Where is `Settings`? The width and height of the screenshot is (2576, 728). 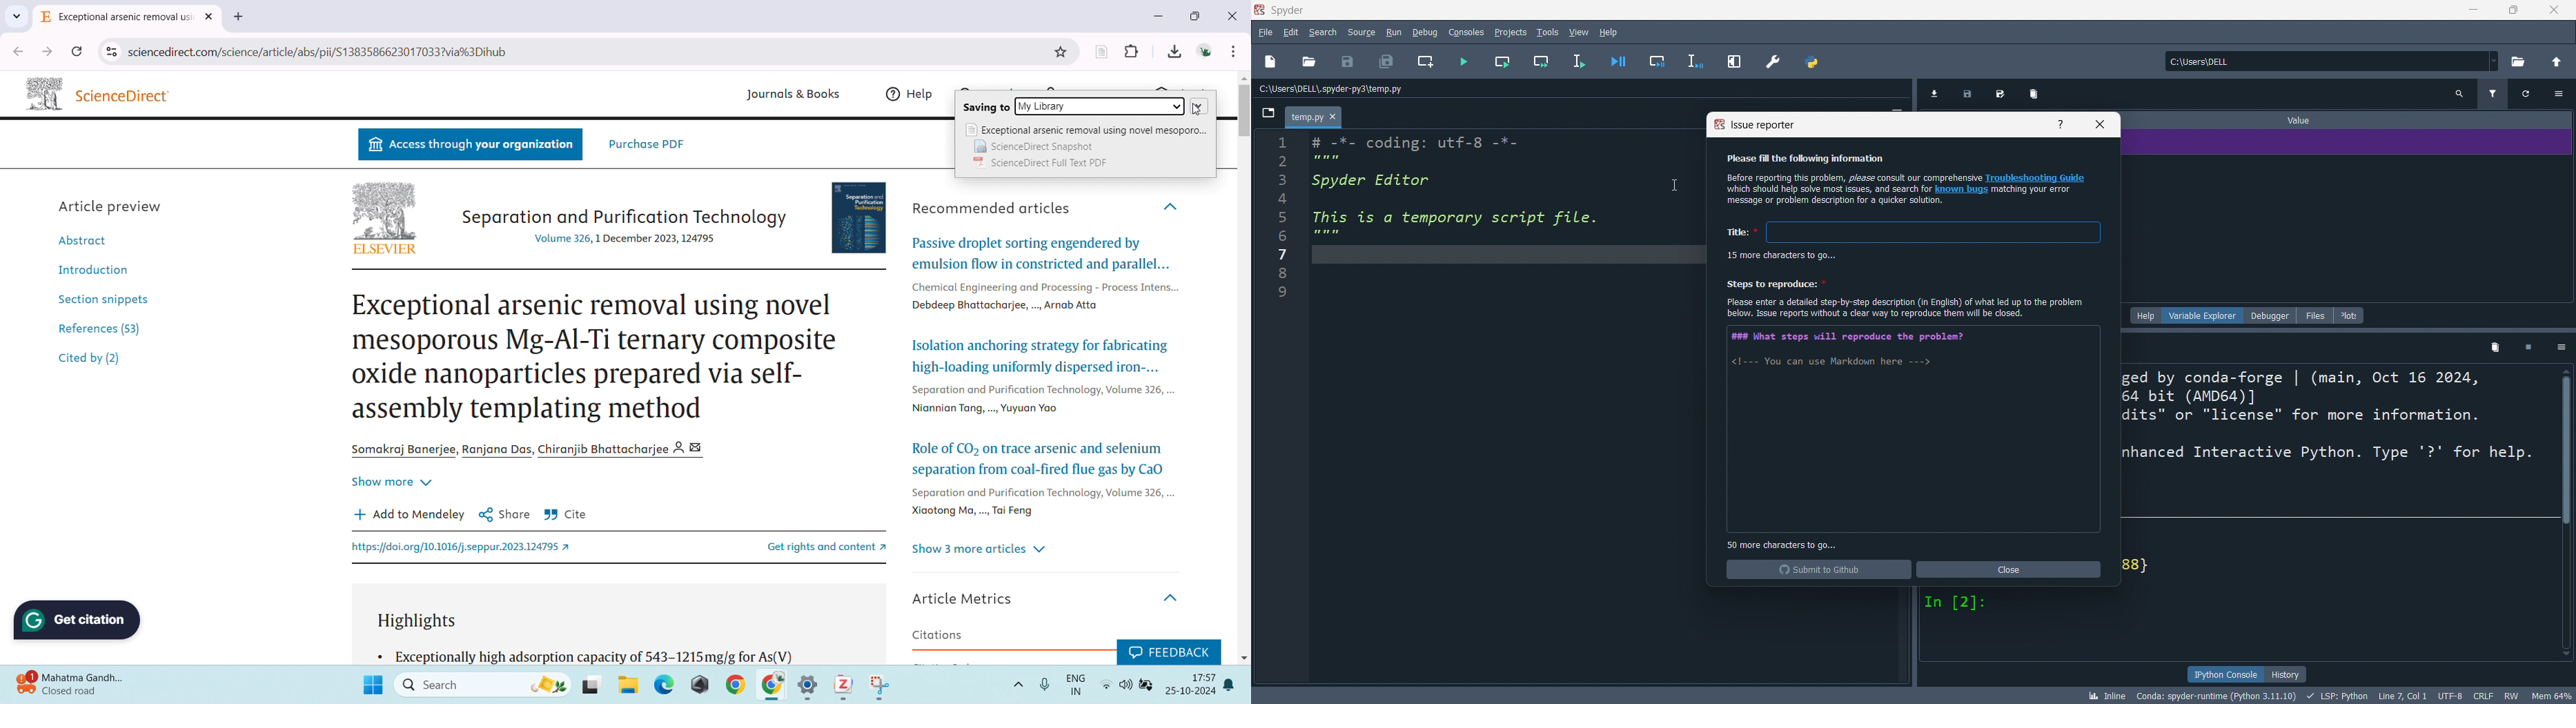
Settings is located at coordinates (2559, 93).